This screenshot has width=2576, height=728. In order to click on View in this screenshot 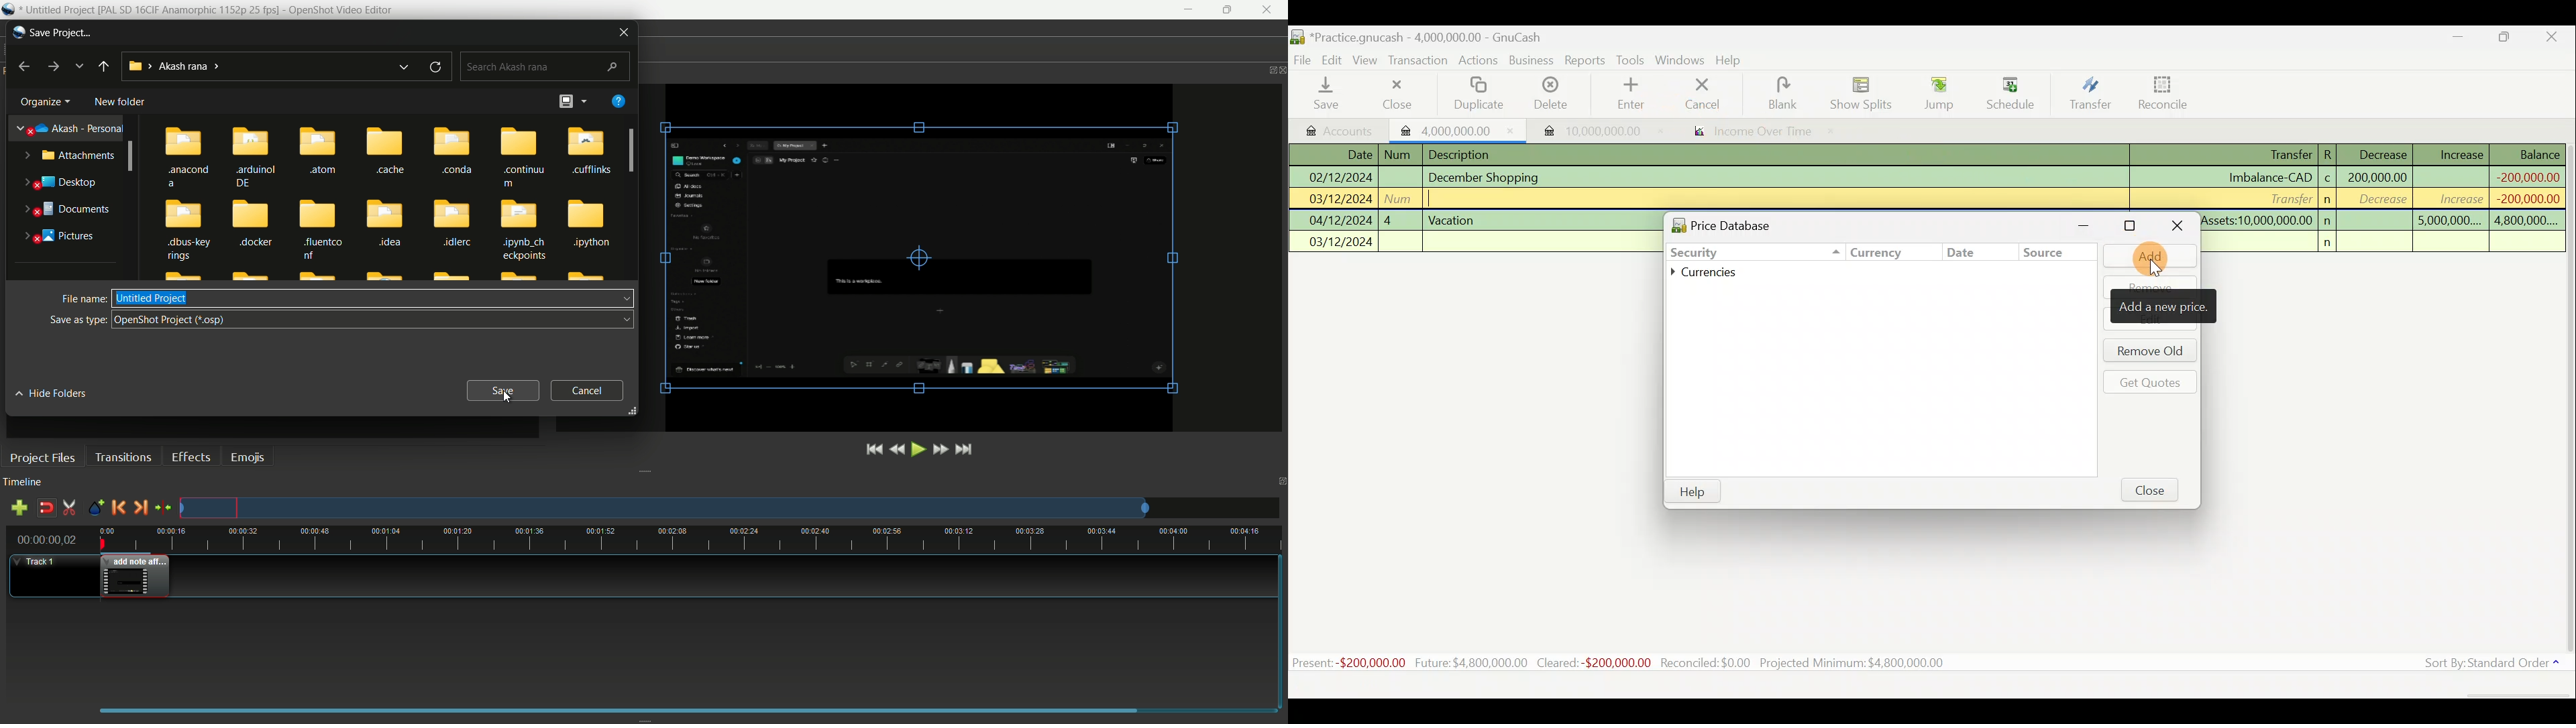, I will do `click(1369, 60)`.